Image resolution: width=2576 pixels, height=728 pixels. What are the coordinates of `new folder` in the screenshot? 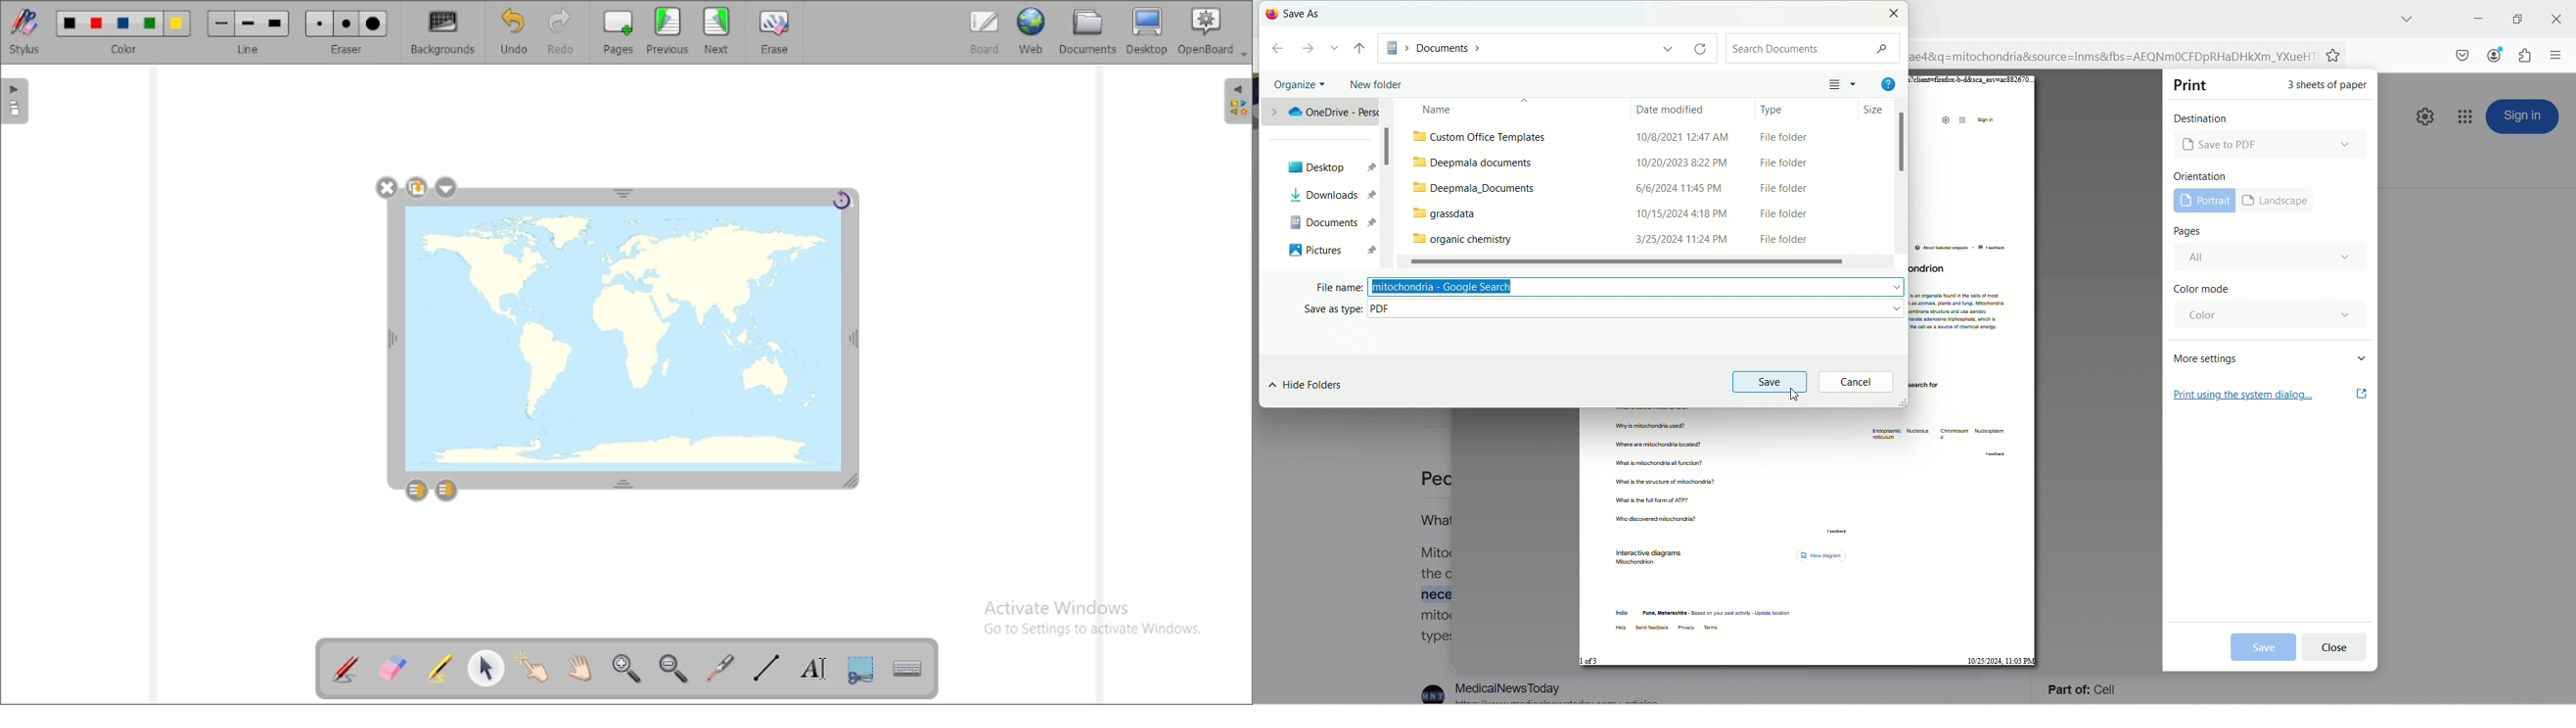 It's located at (1375, 83).